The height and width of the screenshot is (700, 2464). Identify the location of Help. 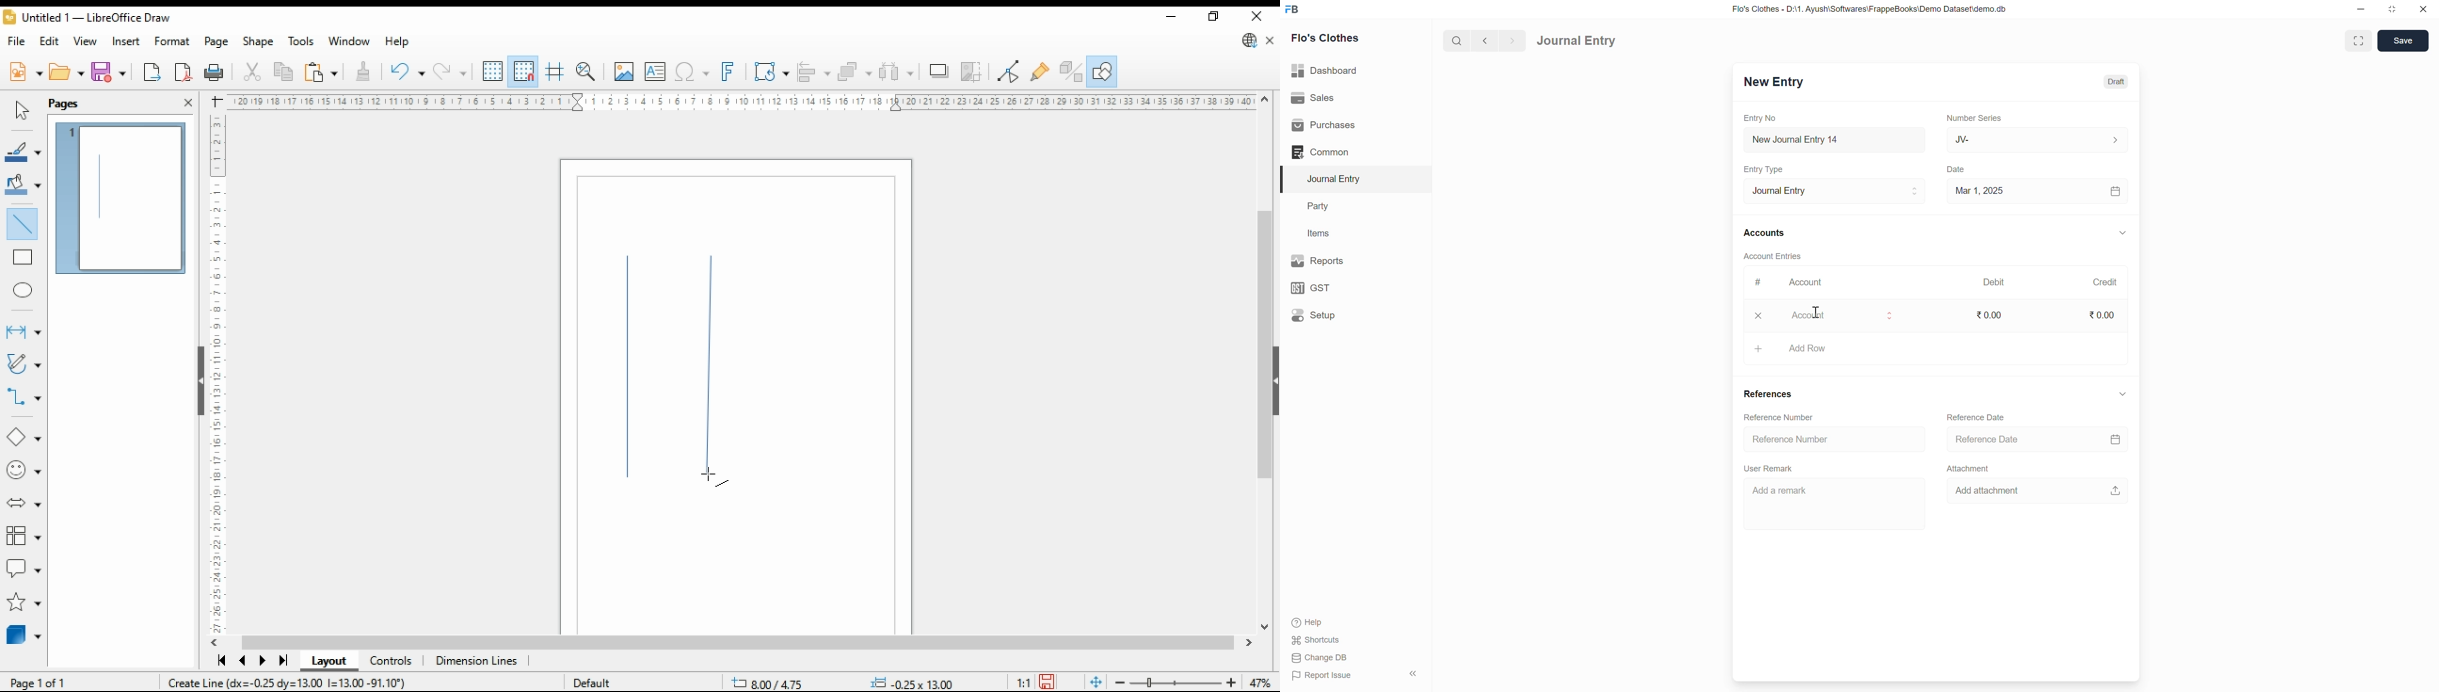
(1309, 623).